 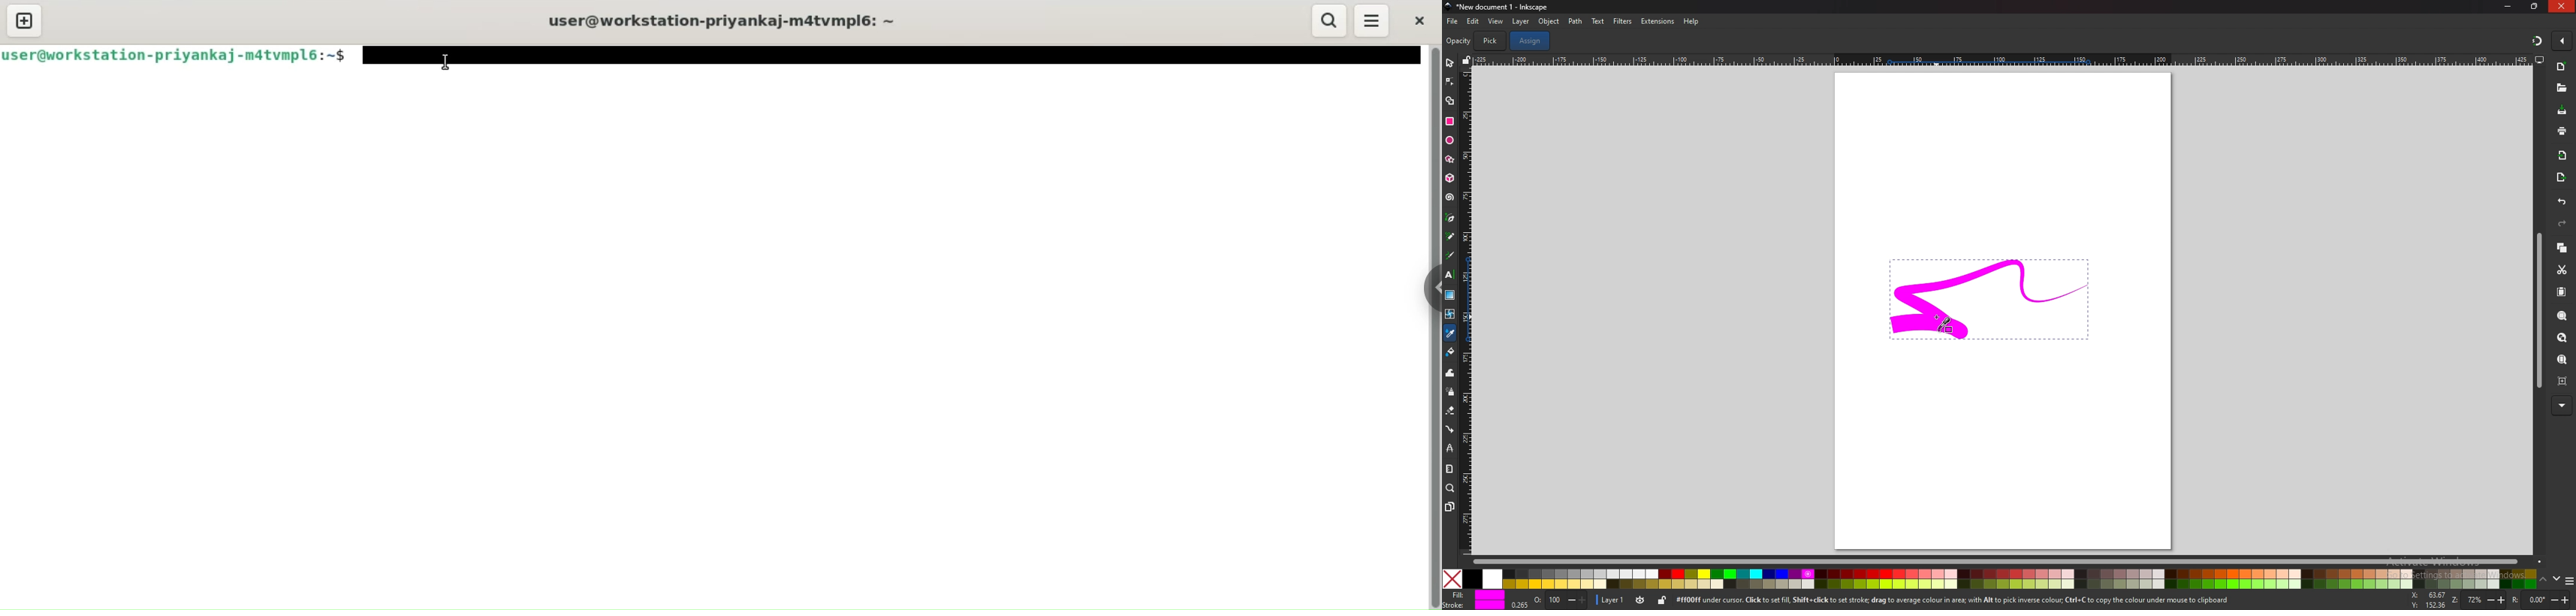 I want to click on rotate, so click(x=2539, y=600).